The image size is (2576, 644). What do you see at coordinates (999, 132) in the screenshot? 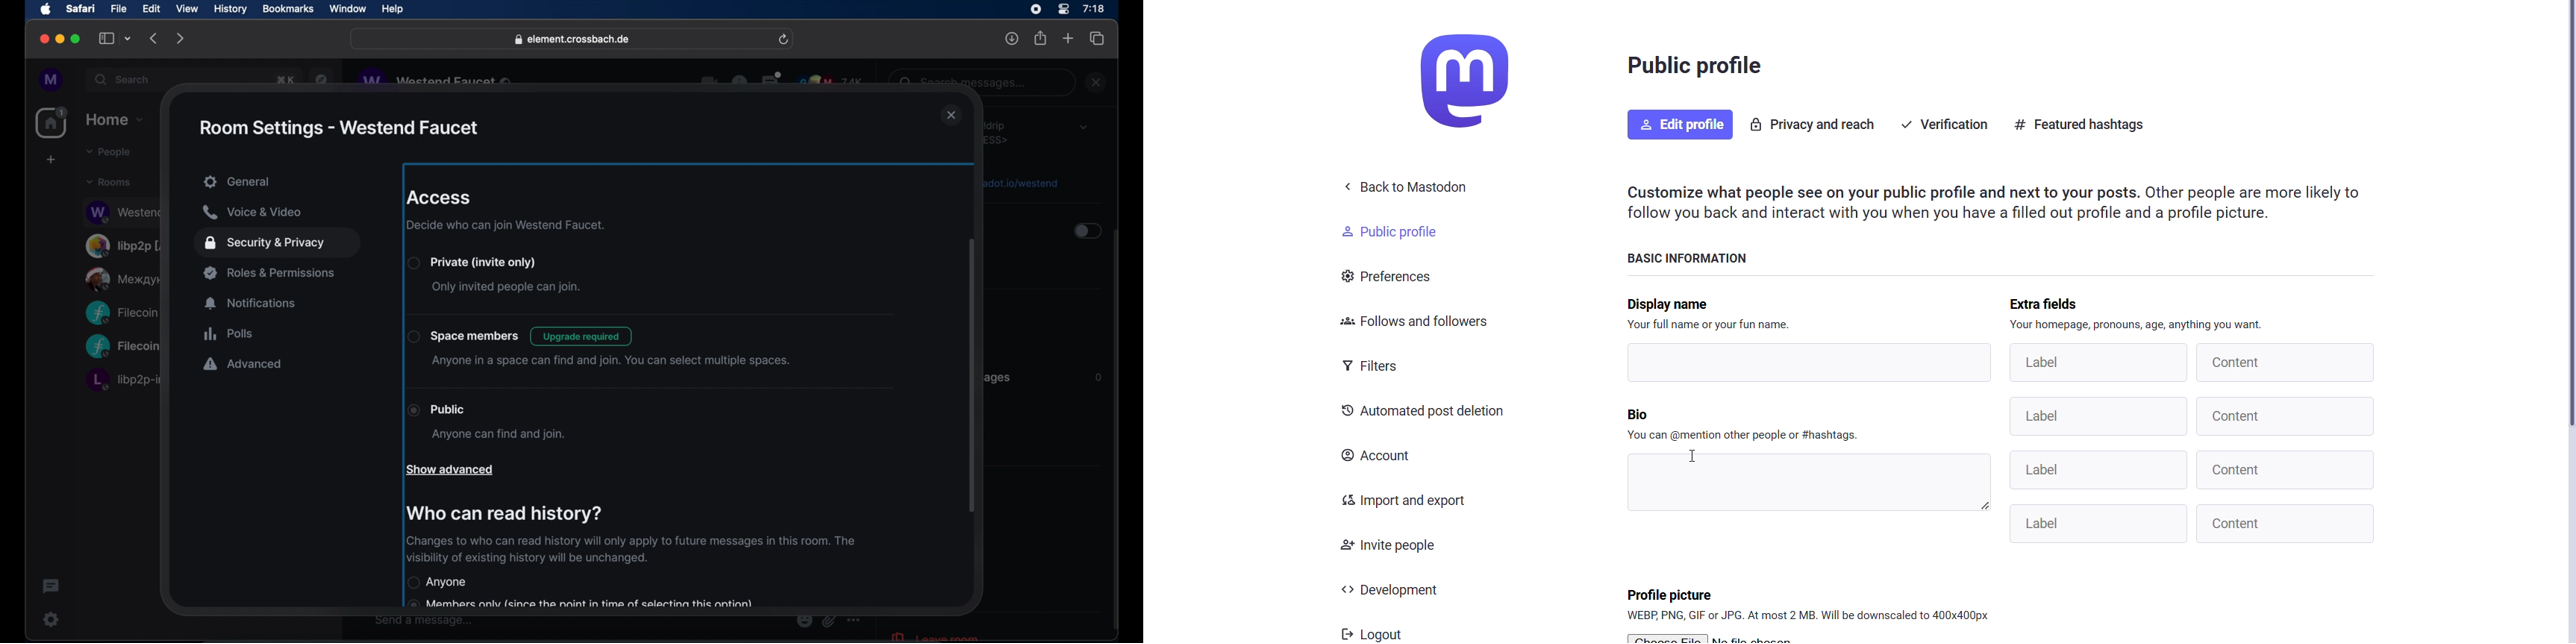
I see `obscure` at bounding box center [999, 132].